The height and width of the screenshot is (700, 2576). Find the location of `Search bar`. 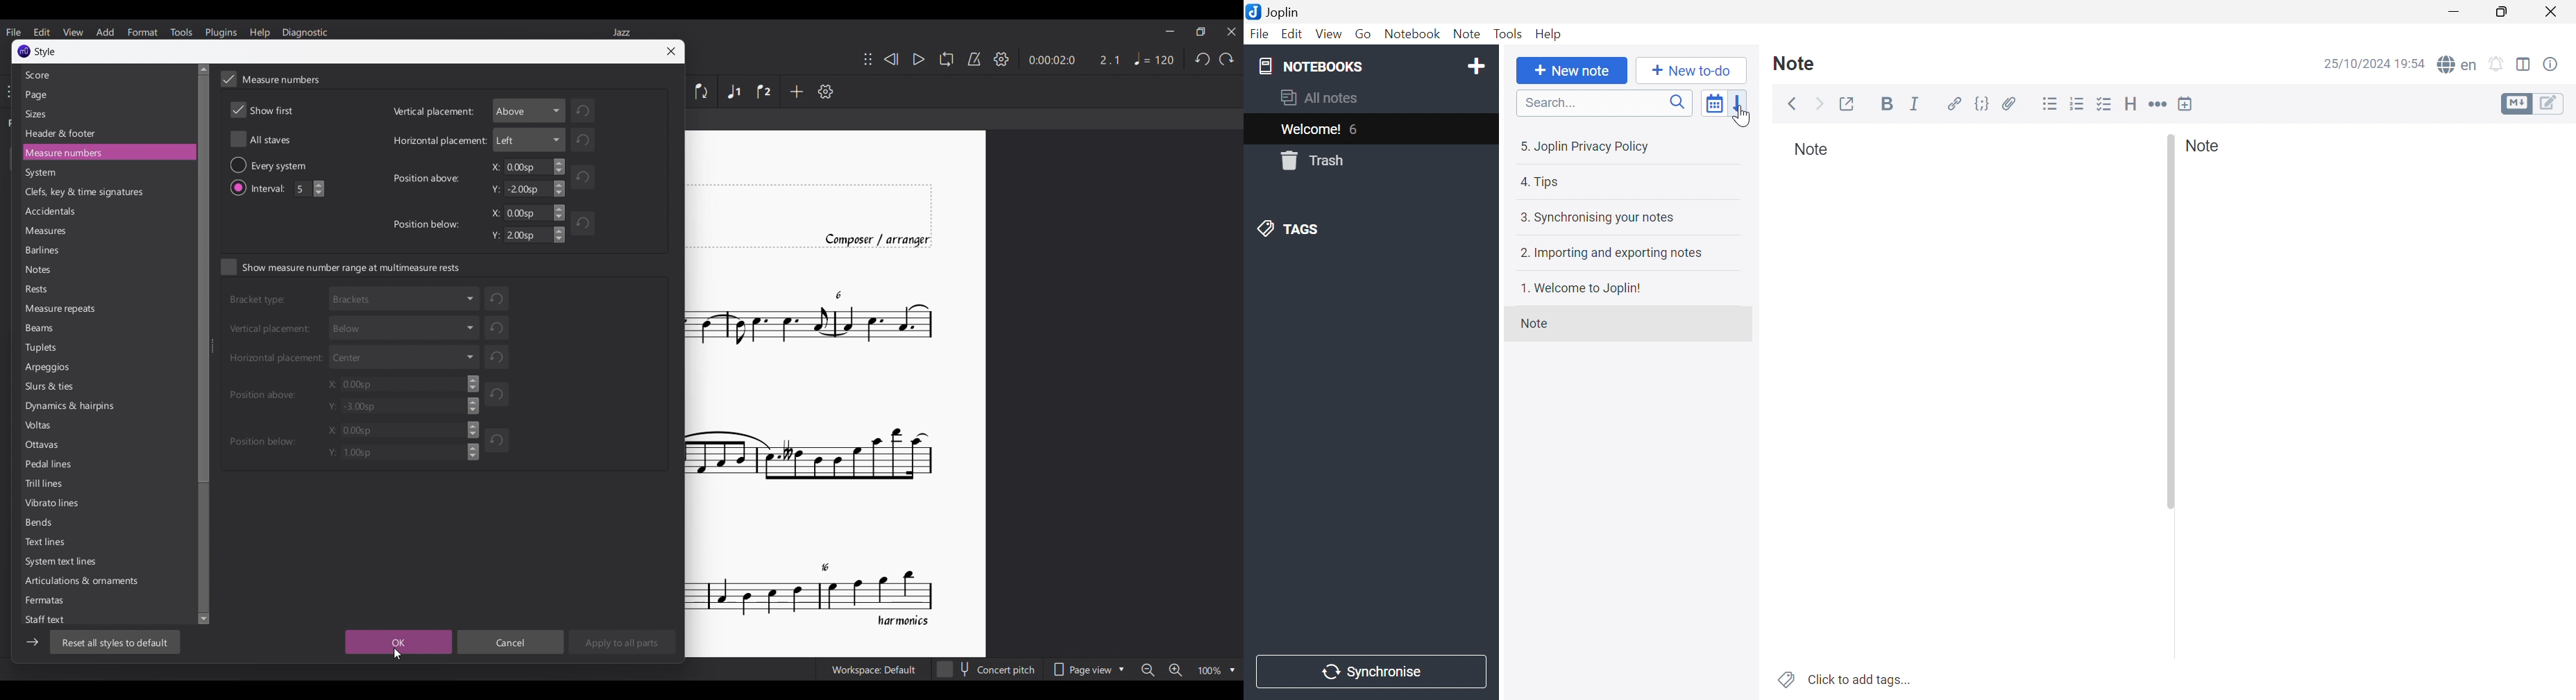

Search bar is located at coordinates (1604, 104).